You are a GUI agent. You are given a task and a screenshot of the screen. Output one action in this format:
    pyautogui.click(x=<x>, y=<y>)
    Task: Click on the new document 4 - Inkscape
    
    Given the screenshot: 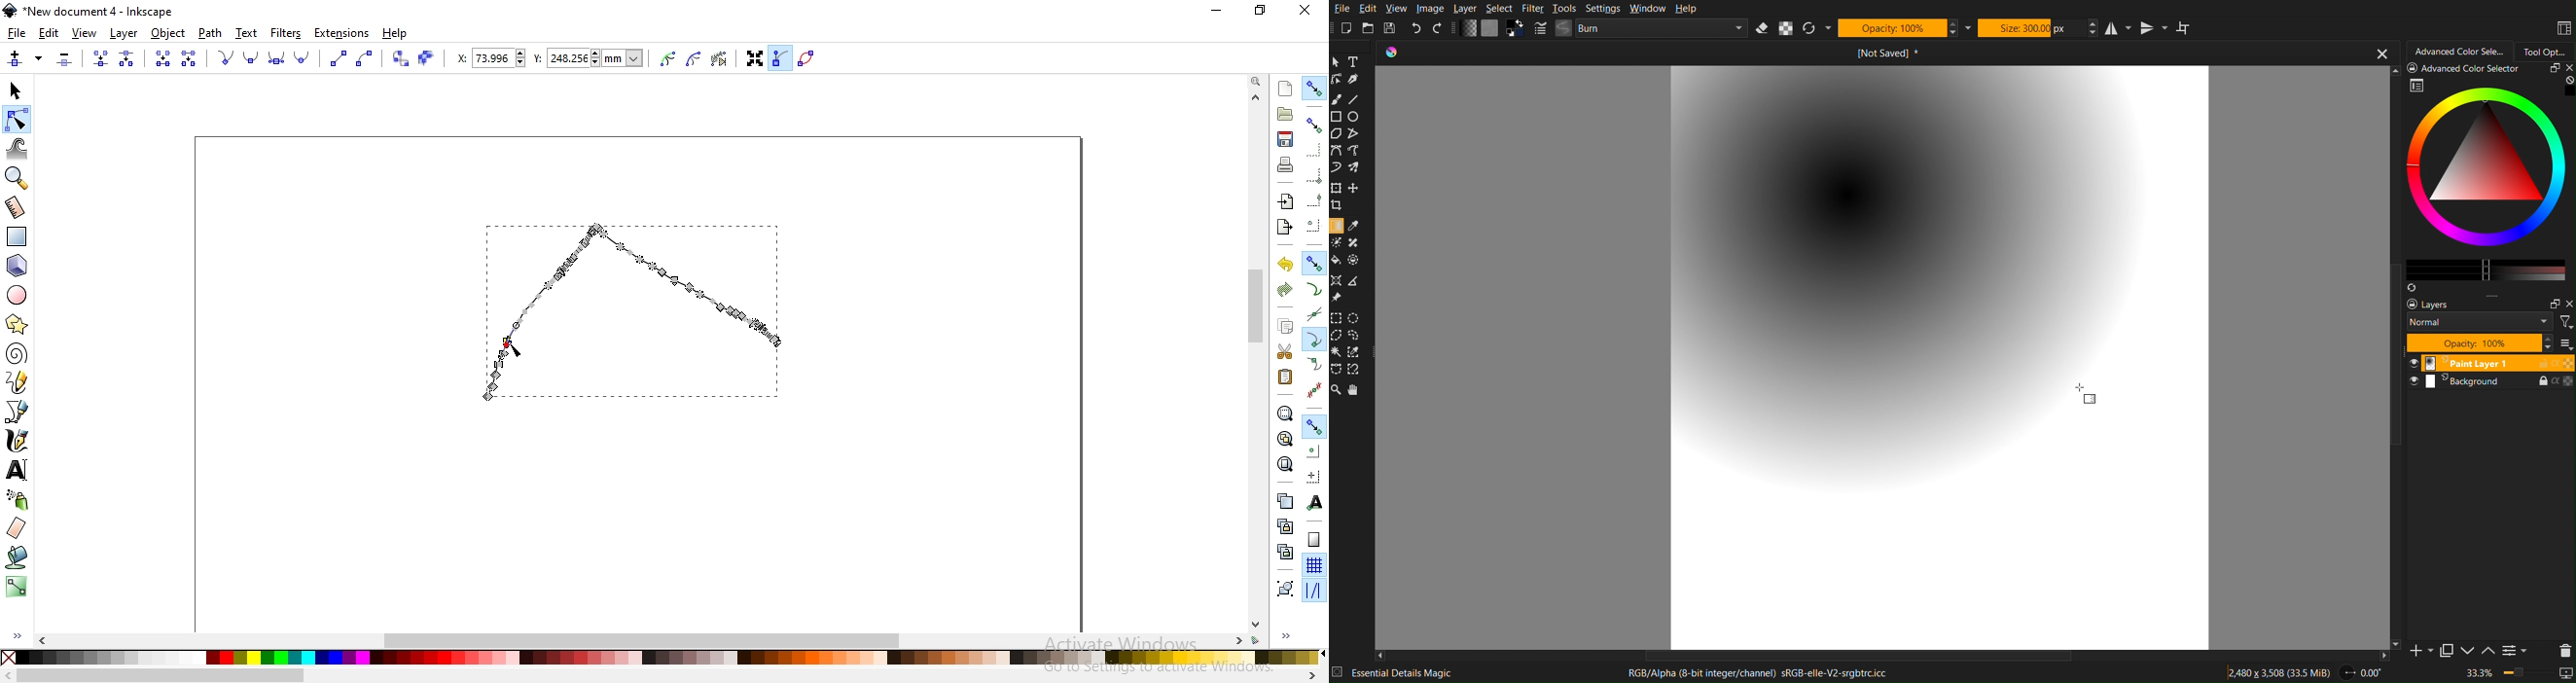 What is the action you would take?
    pyautogui.click(x=99, y=12)
    